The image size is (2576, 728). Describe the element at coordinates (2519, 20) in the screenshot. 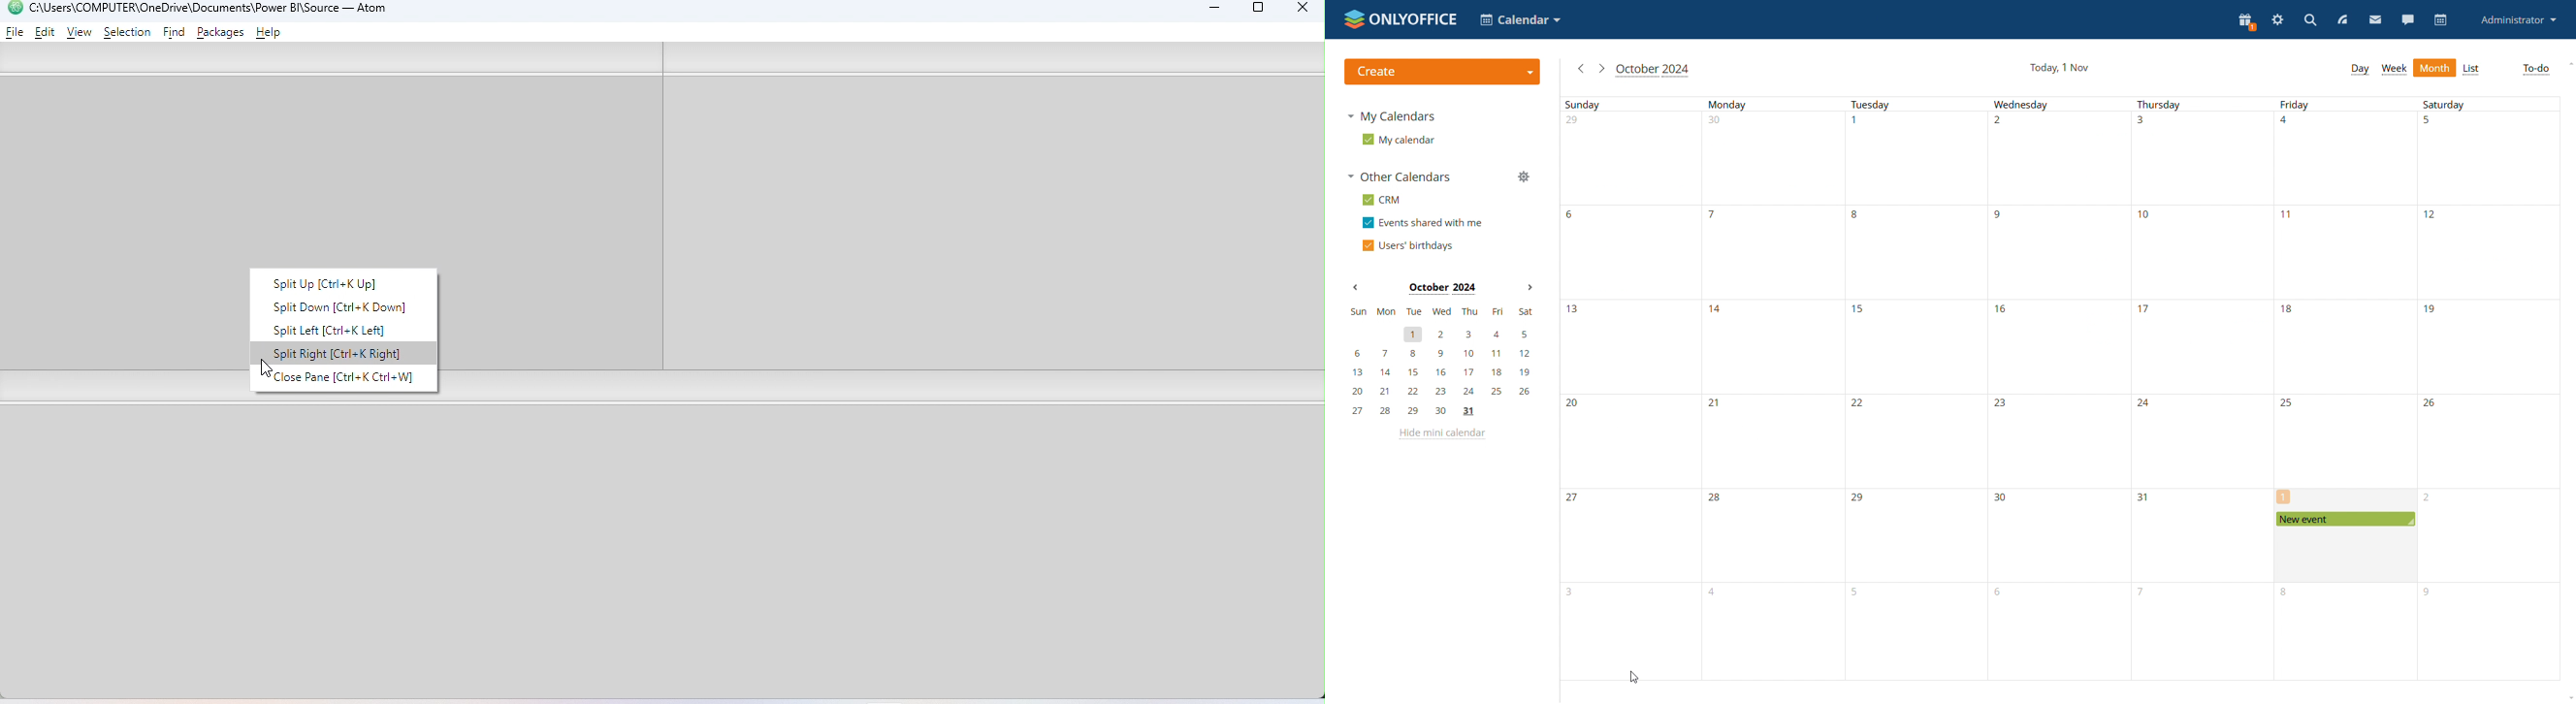

I see `administrator` at that location.